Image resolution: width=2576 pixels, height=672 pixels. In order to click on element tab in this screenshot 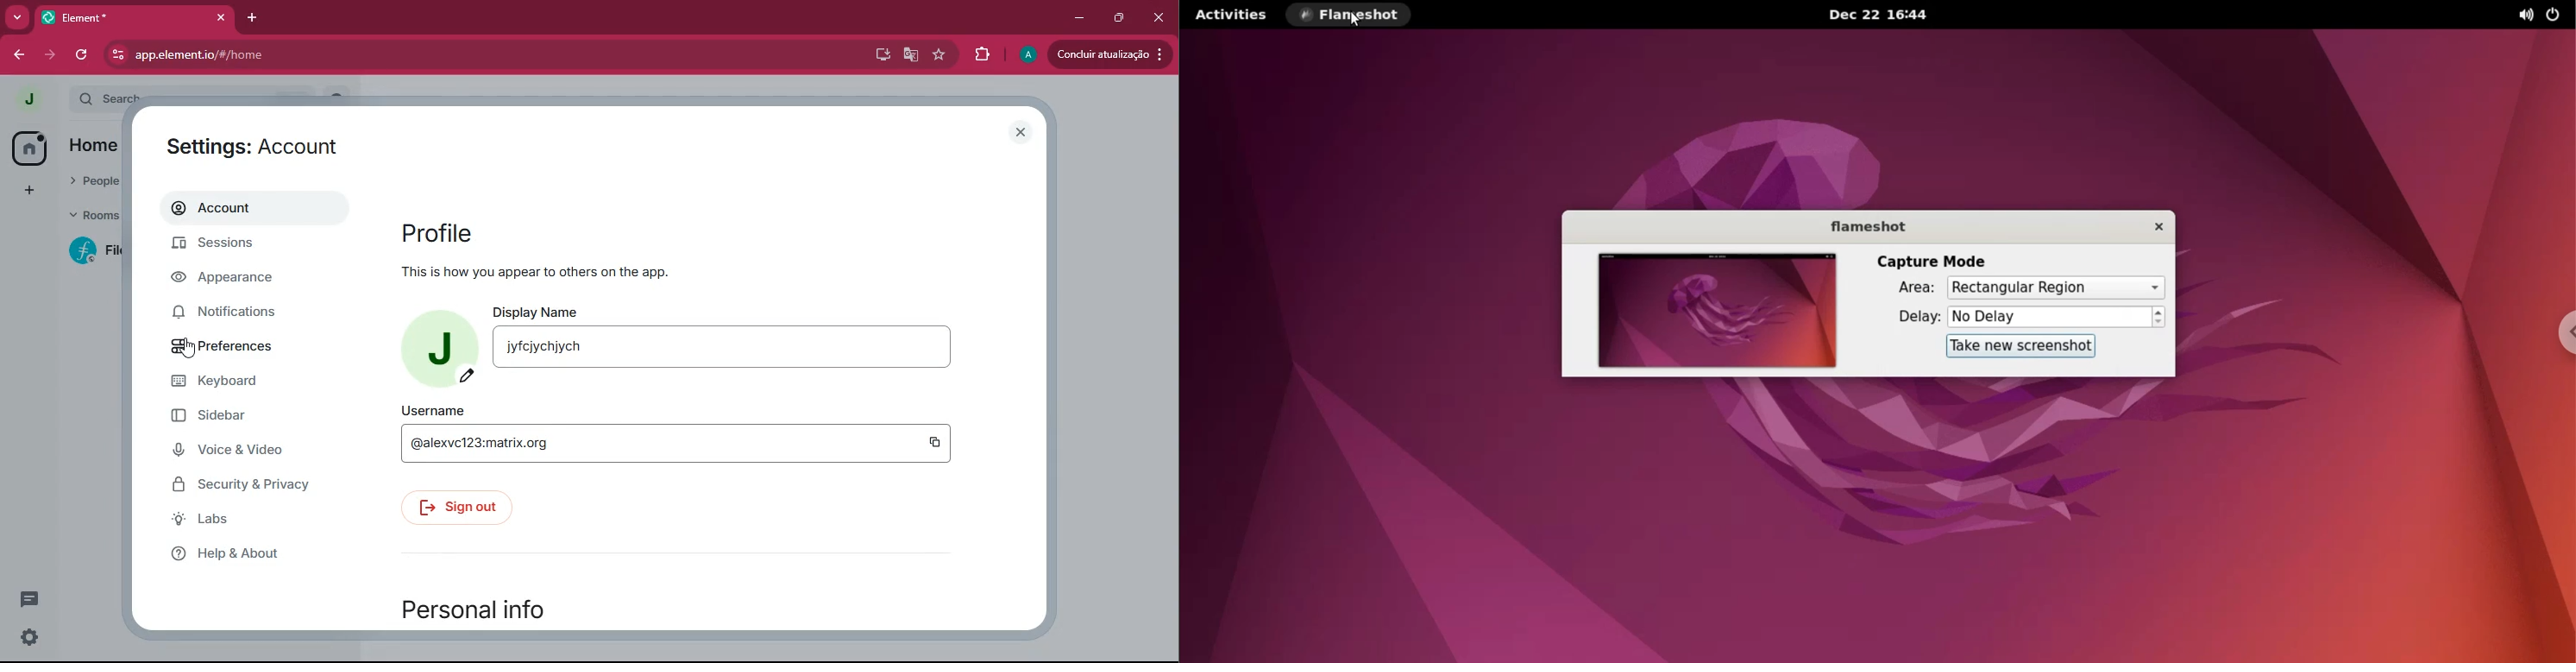, I will do `click(136, 18)`.